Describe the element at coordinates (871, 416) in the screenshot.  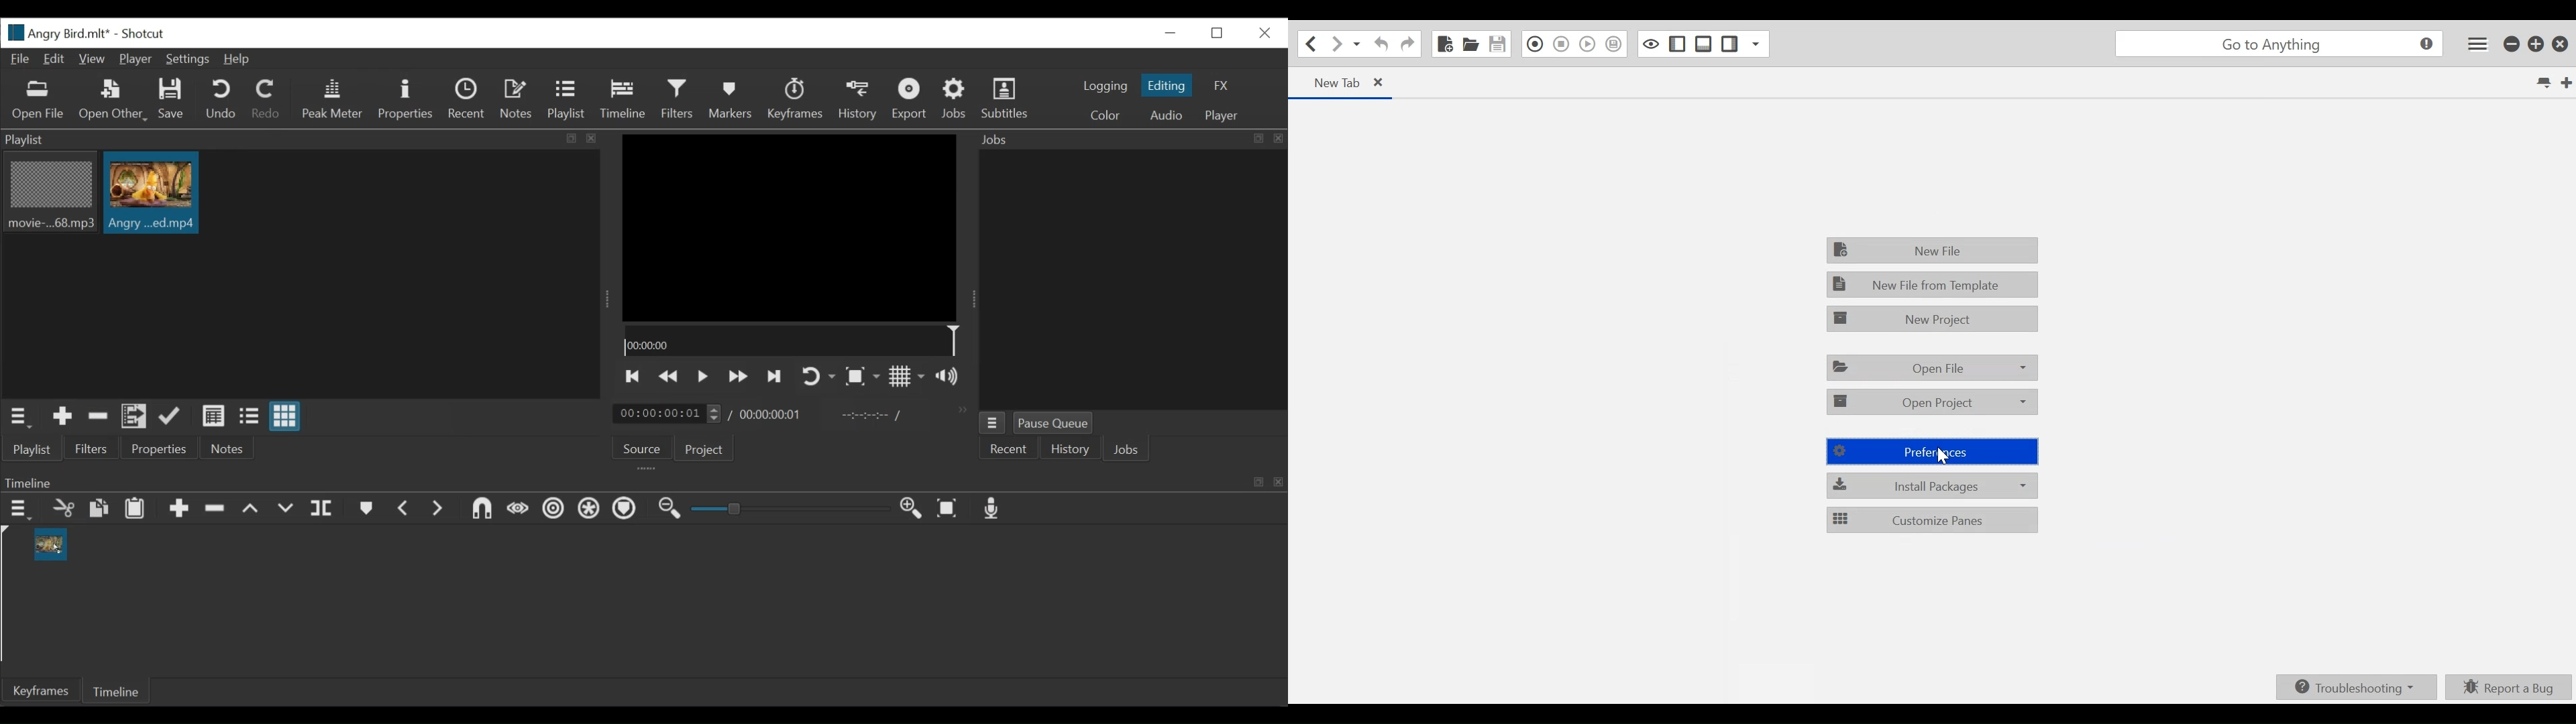
I see `In point` at that location.